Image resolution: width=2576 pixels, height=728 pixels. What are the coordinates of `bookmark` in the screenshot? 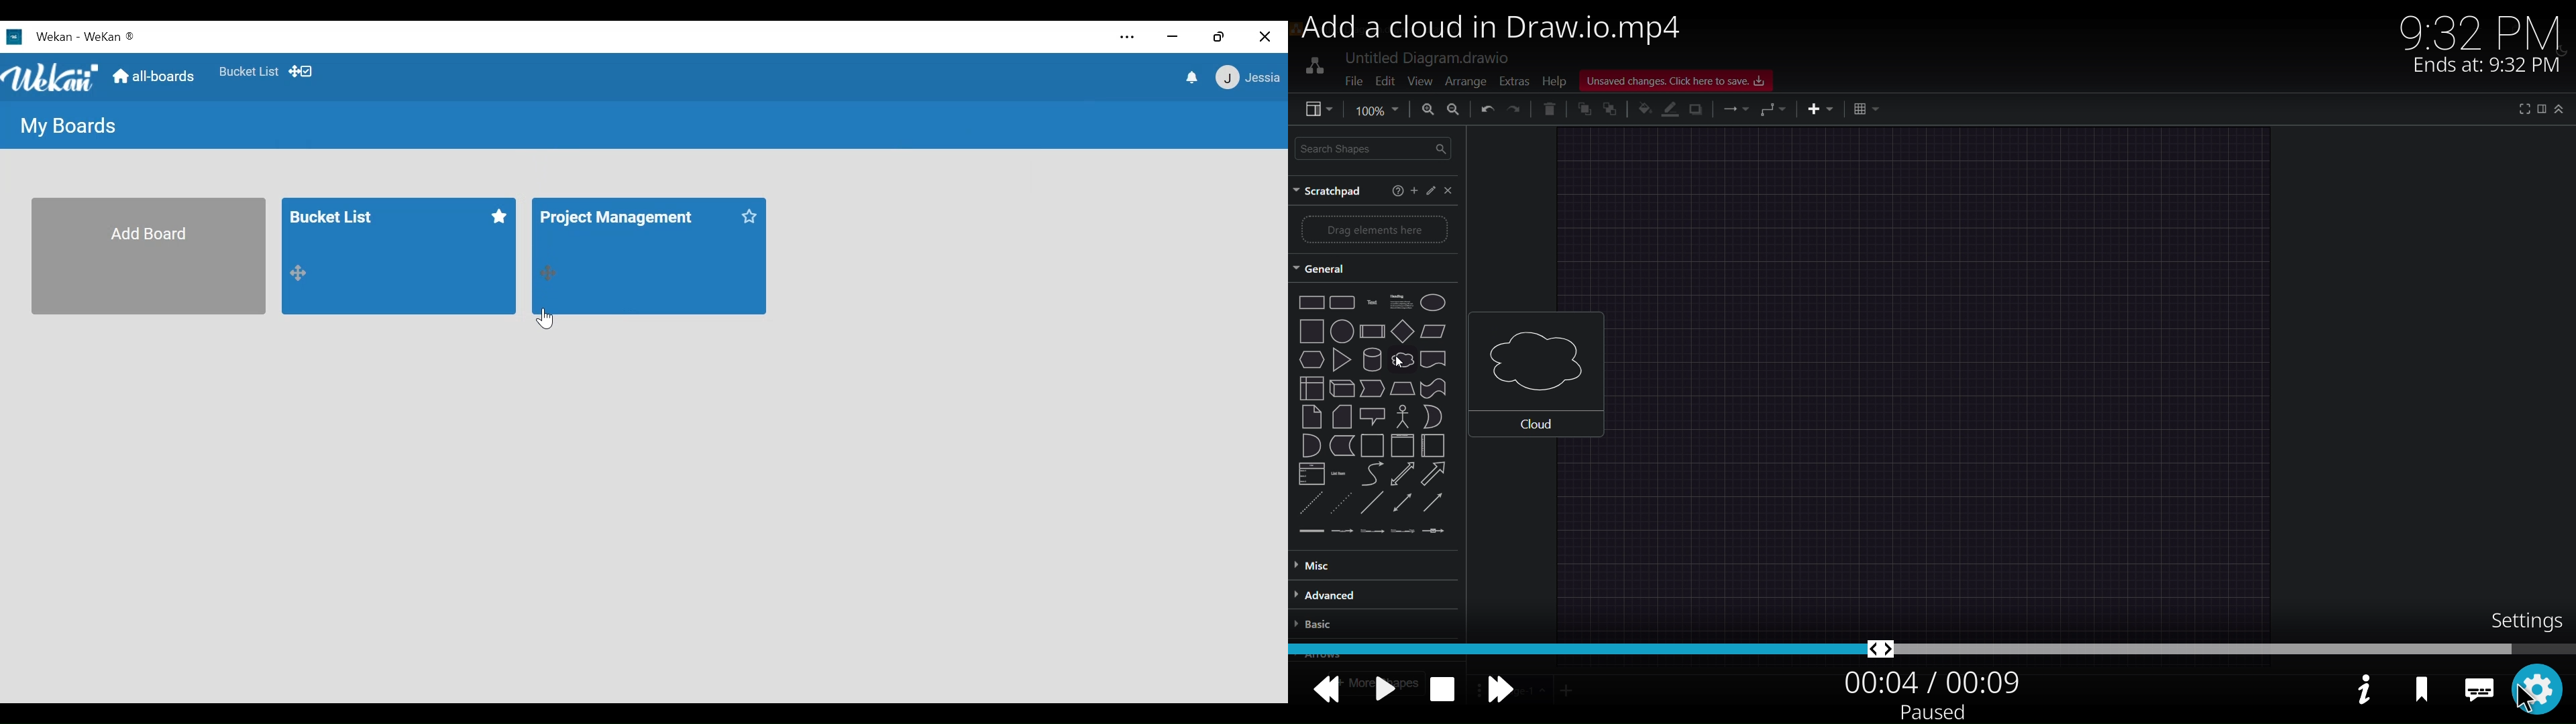 It's located at (2424, 692).